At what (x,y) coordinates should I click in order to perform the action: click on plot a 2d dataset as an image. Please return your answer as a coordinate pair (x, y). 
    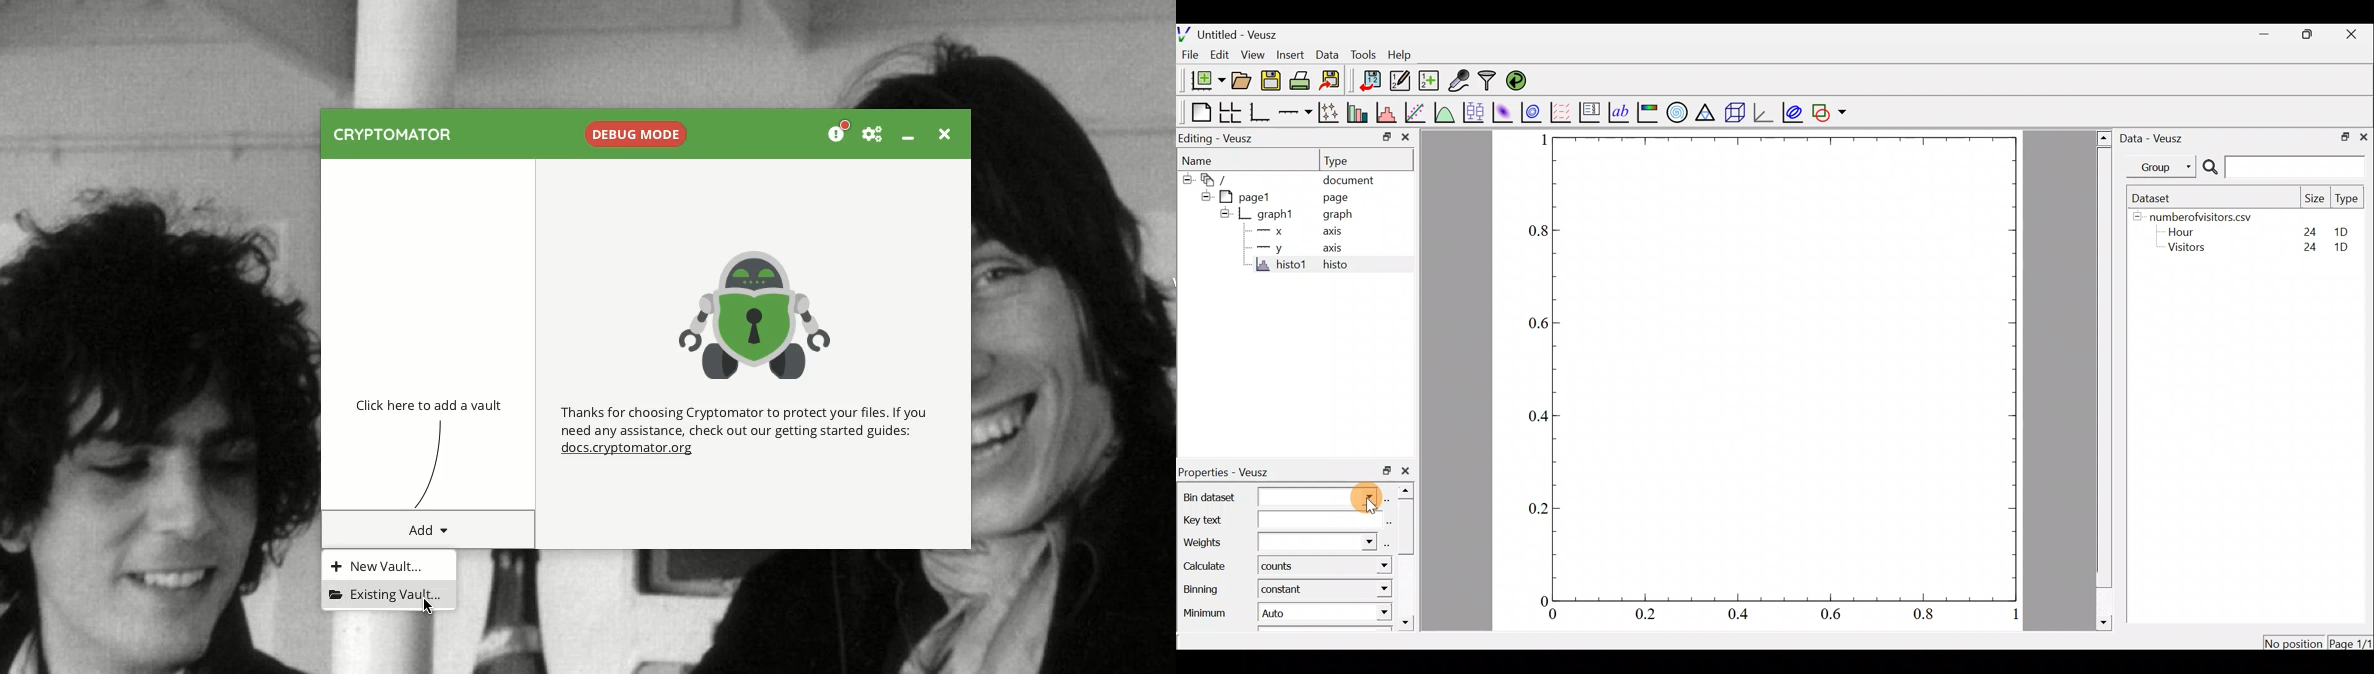
    Looking at the image, I should click on (1504, 111).